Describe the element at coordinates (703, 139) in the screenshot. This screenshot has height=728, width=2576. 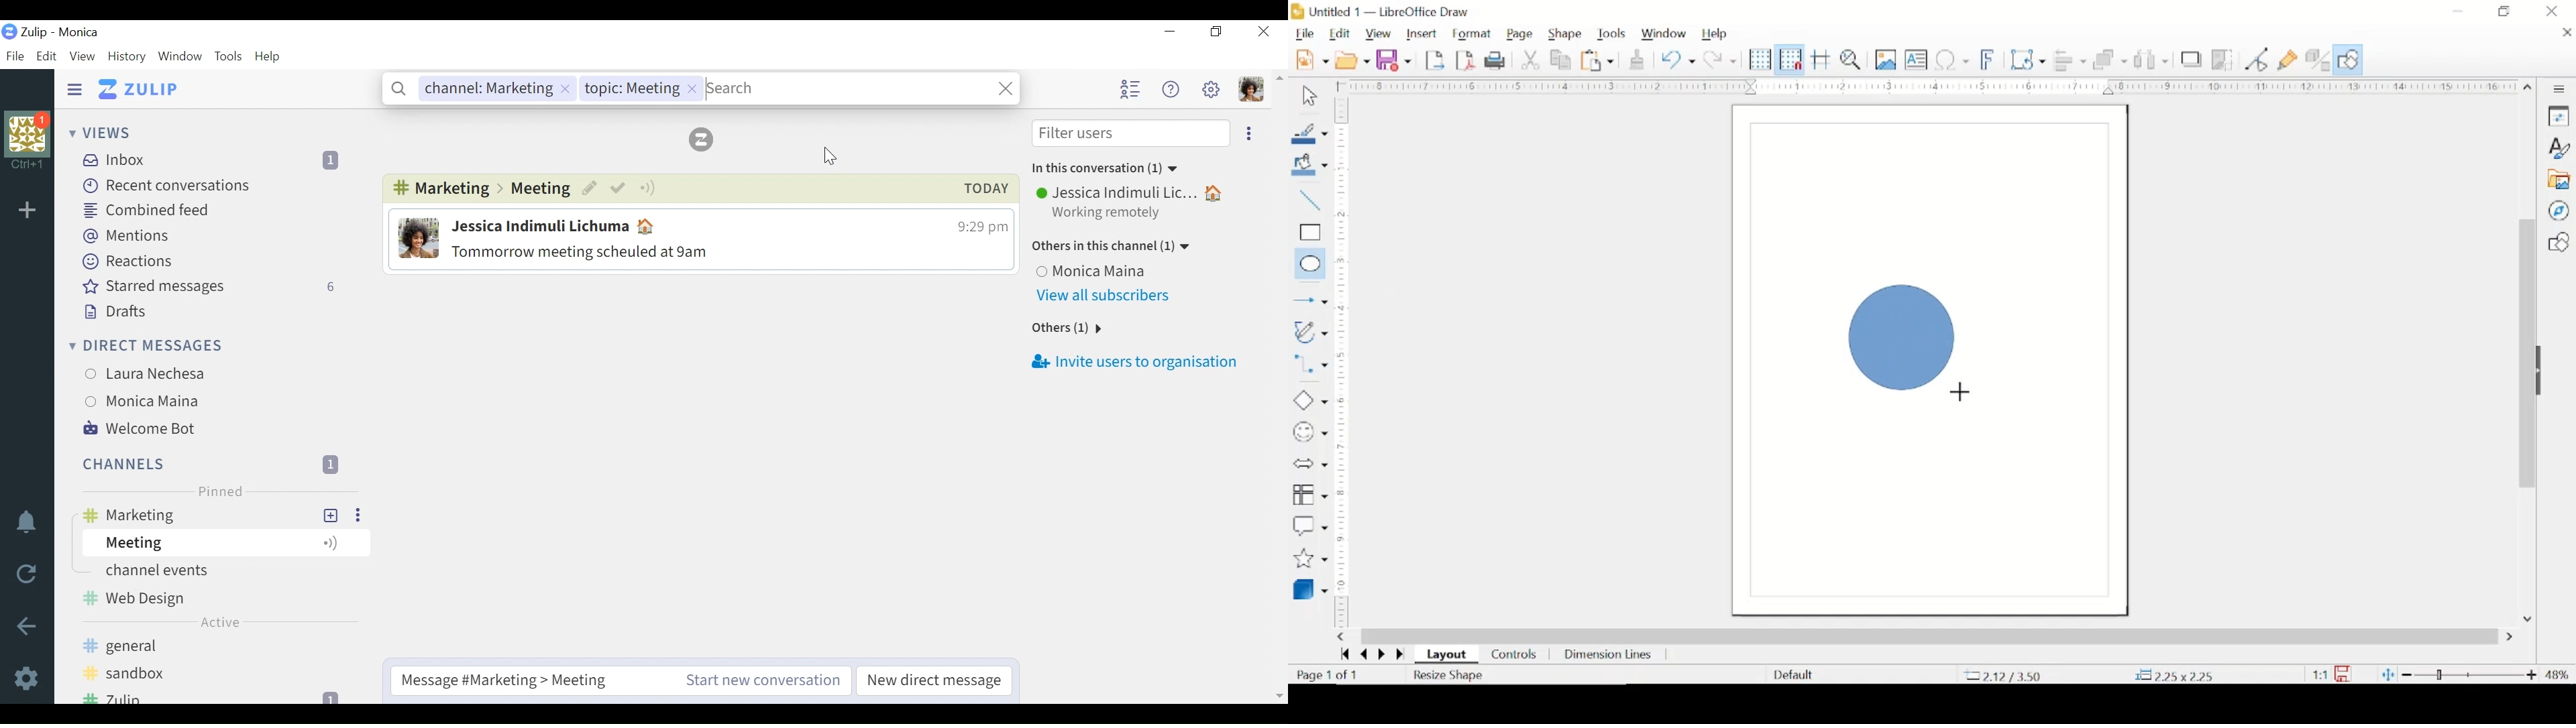
I see `Zulip` at that location.